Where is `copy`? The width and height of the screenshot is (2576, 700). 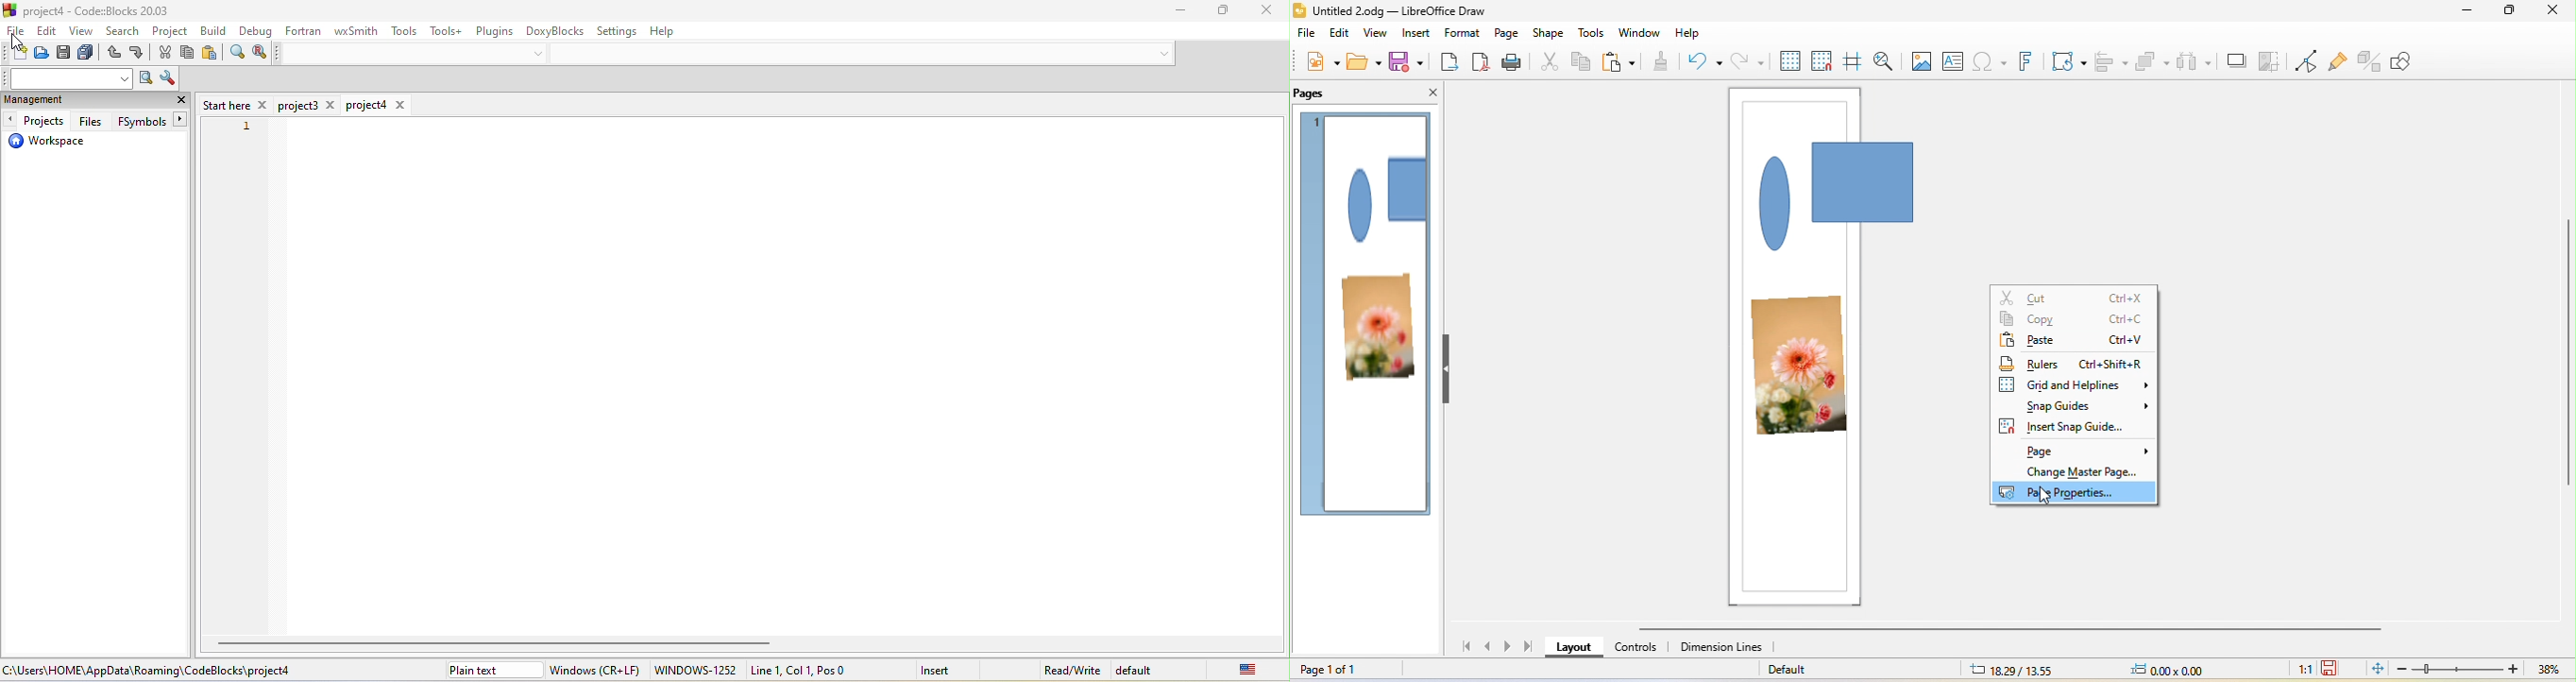 copy is located at coordinates (189, 54).